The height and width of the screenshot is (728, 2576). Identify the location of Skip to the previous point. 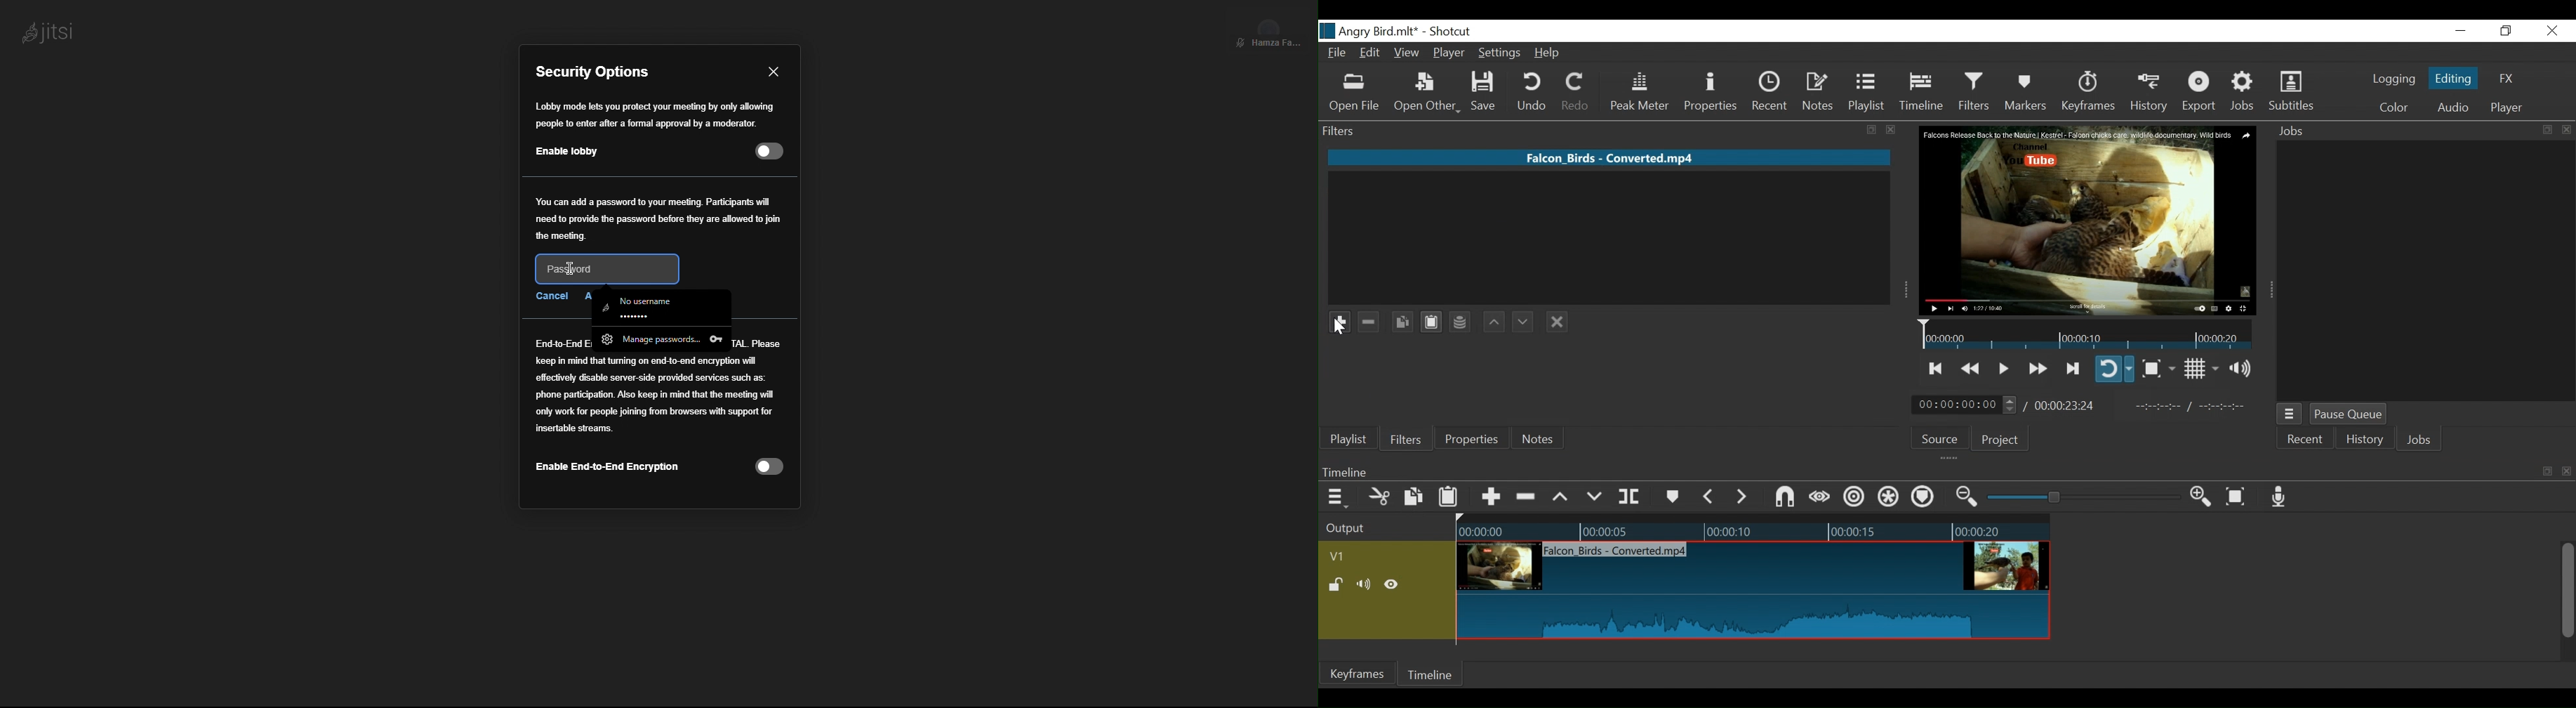
(1937, 368).